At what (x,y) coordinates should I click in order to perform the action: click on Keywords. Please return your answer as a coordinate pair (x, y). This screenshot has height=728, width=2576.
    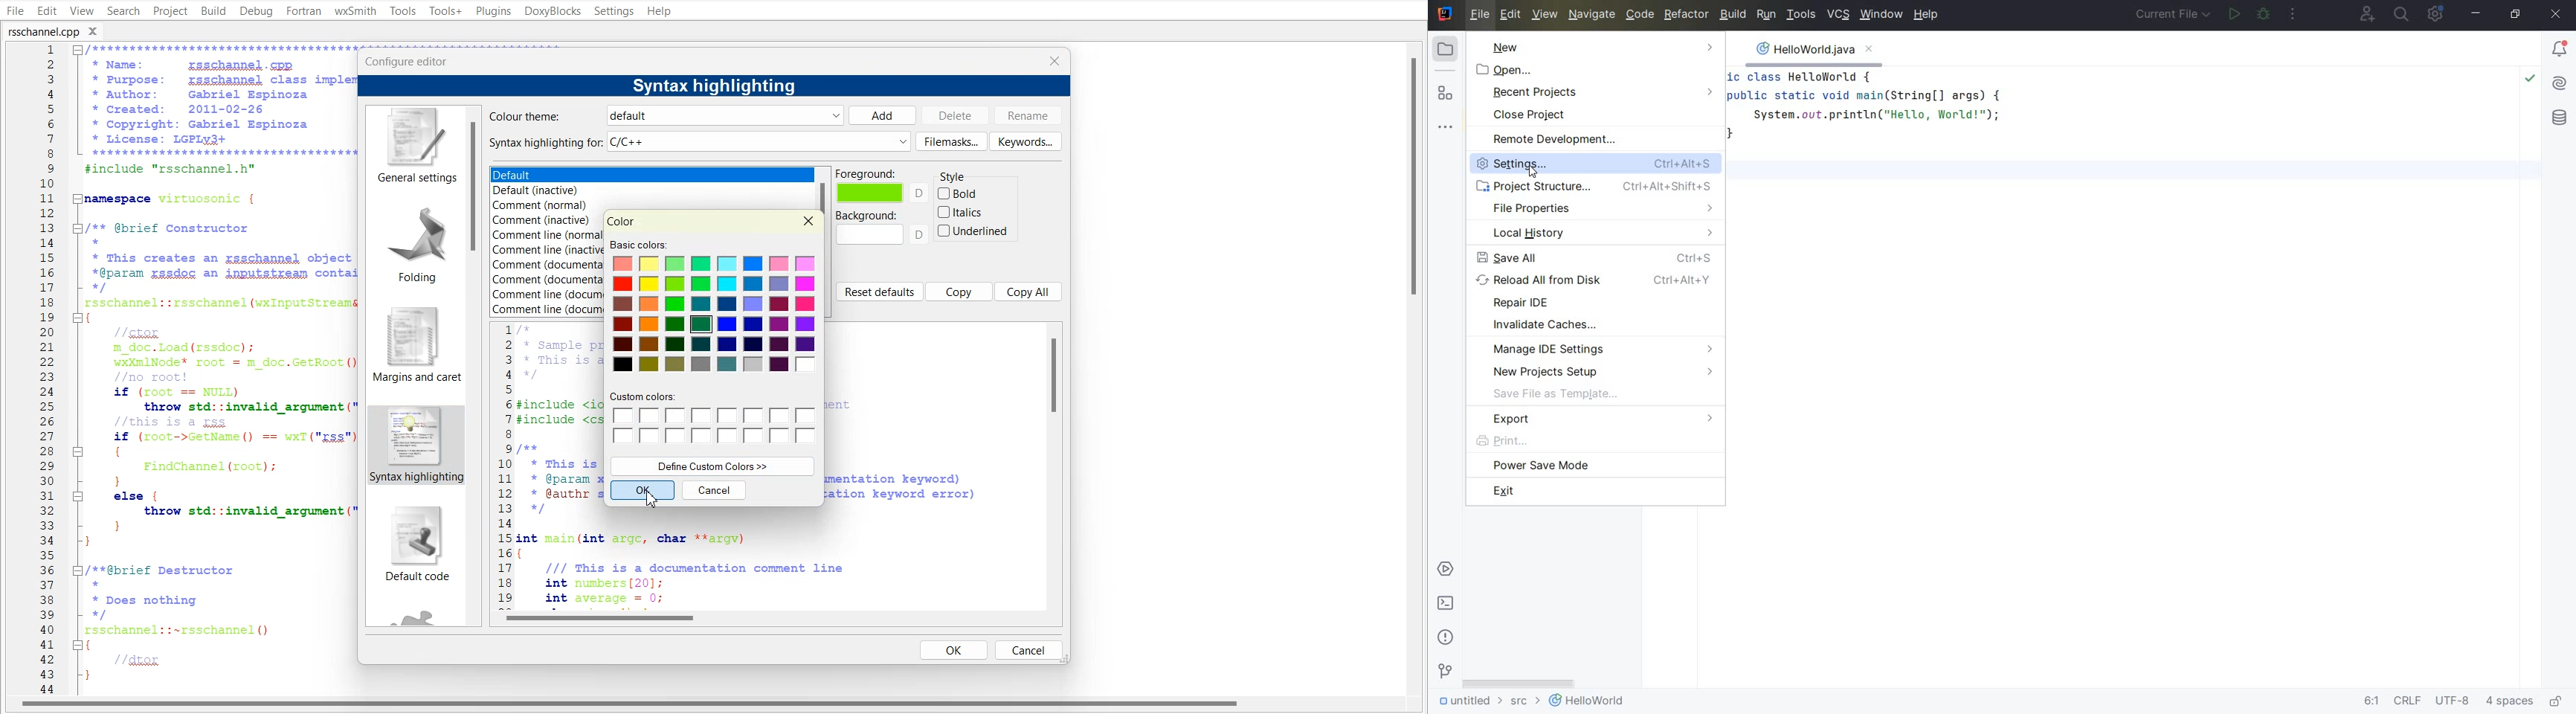
    Looking at the image, I should click on (1025, 141).